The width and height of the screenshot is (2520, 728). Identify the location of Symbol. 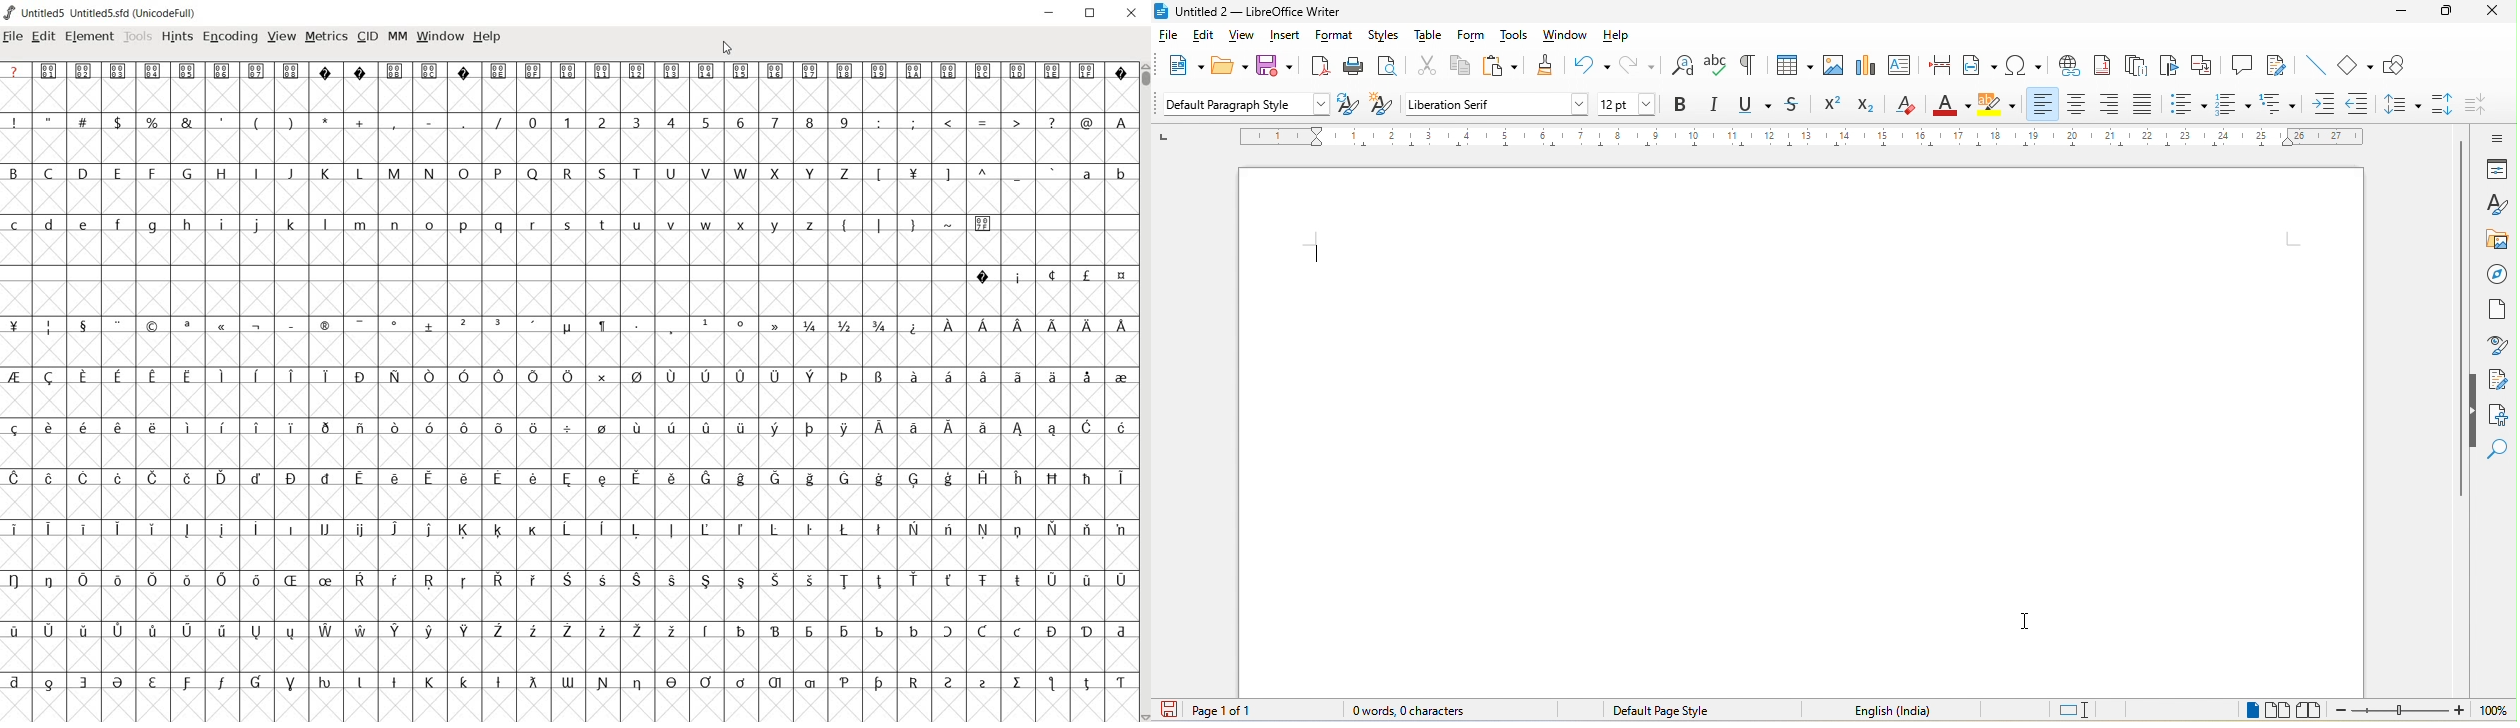
(359, 429).